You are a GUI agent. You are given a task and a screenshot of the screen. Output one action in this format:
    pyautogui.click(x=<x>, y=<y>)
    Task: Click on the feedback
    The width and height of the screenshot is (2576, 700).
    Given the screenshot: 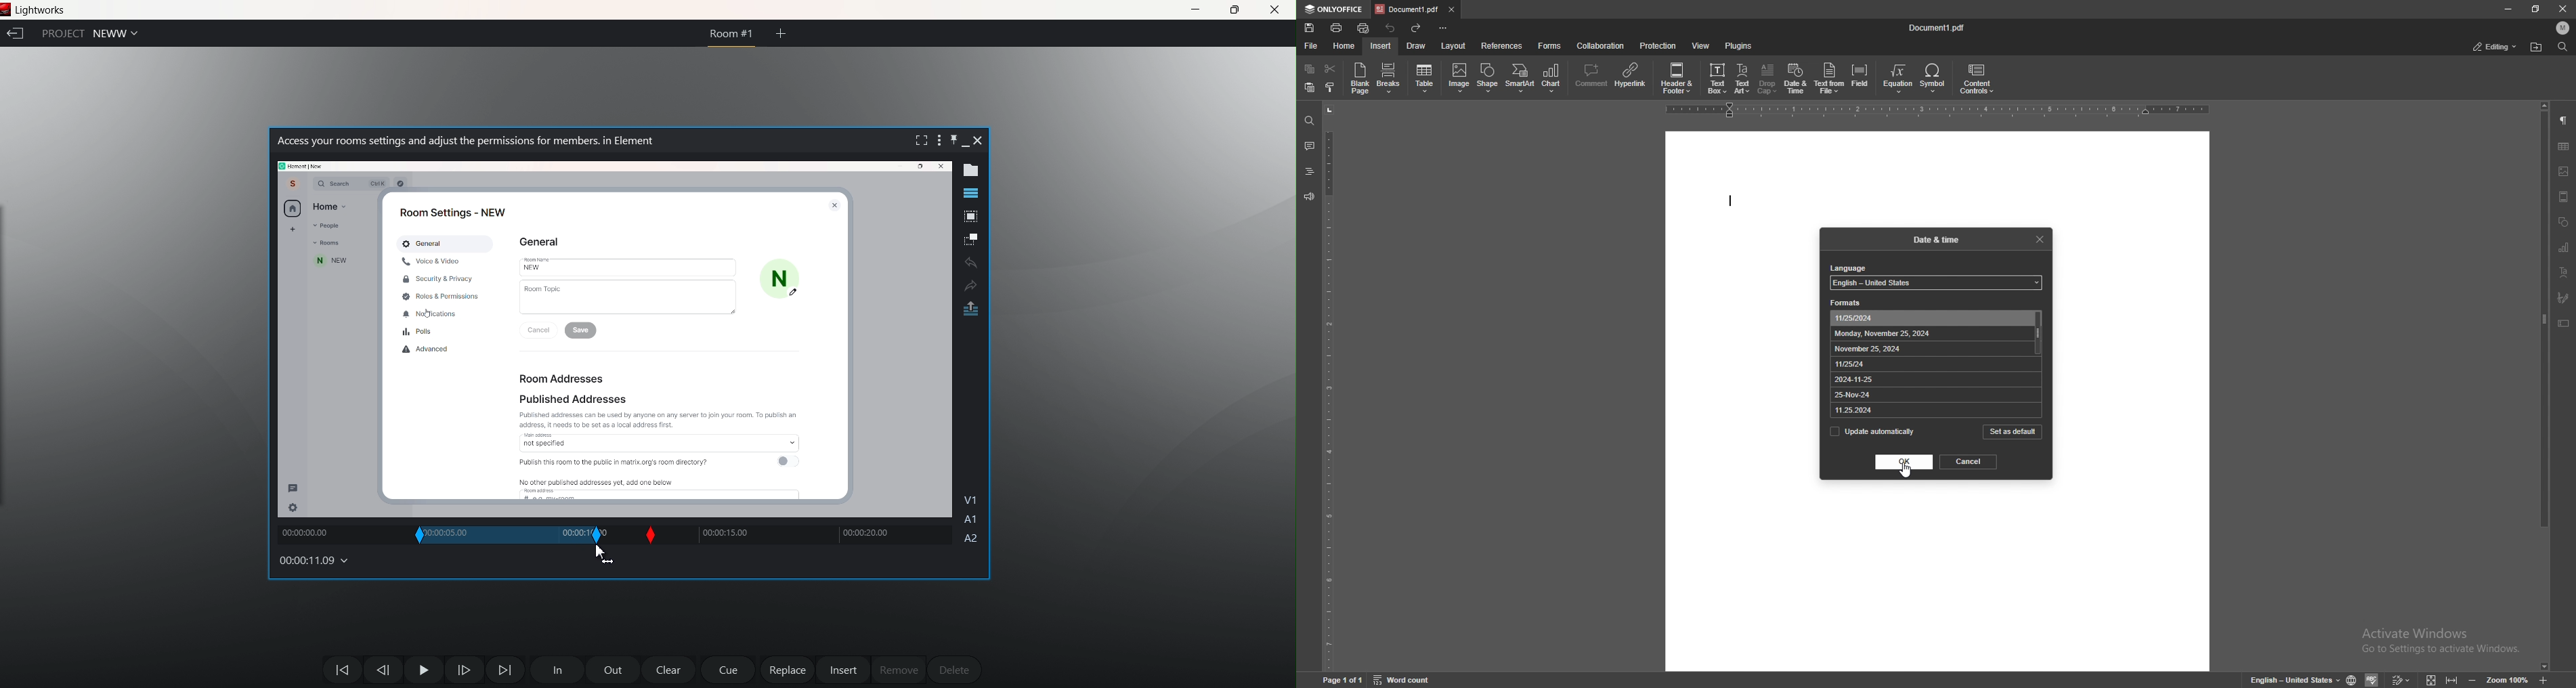 What is the action you would take?
    pyautogui.click(x=1309, y=197)
    